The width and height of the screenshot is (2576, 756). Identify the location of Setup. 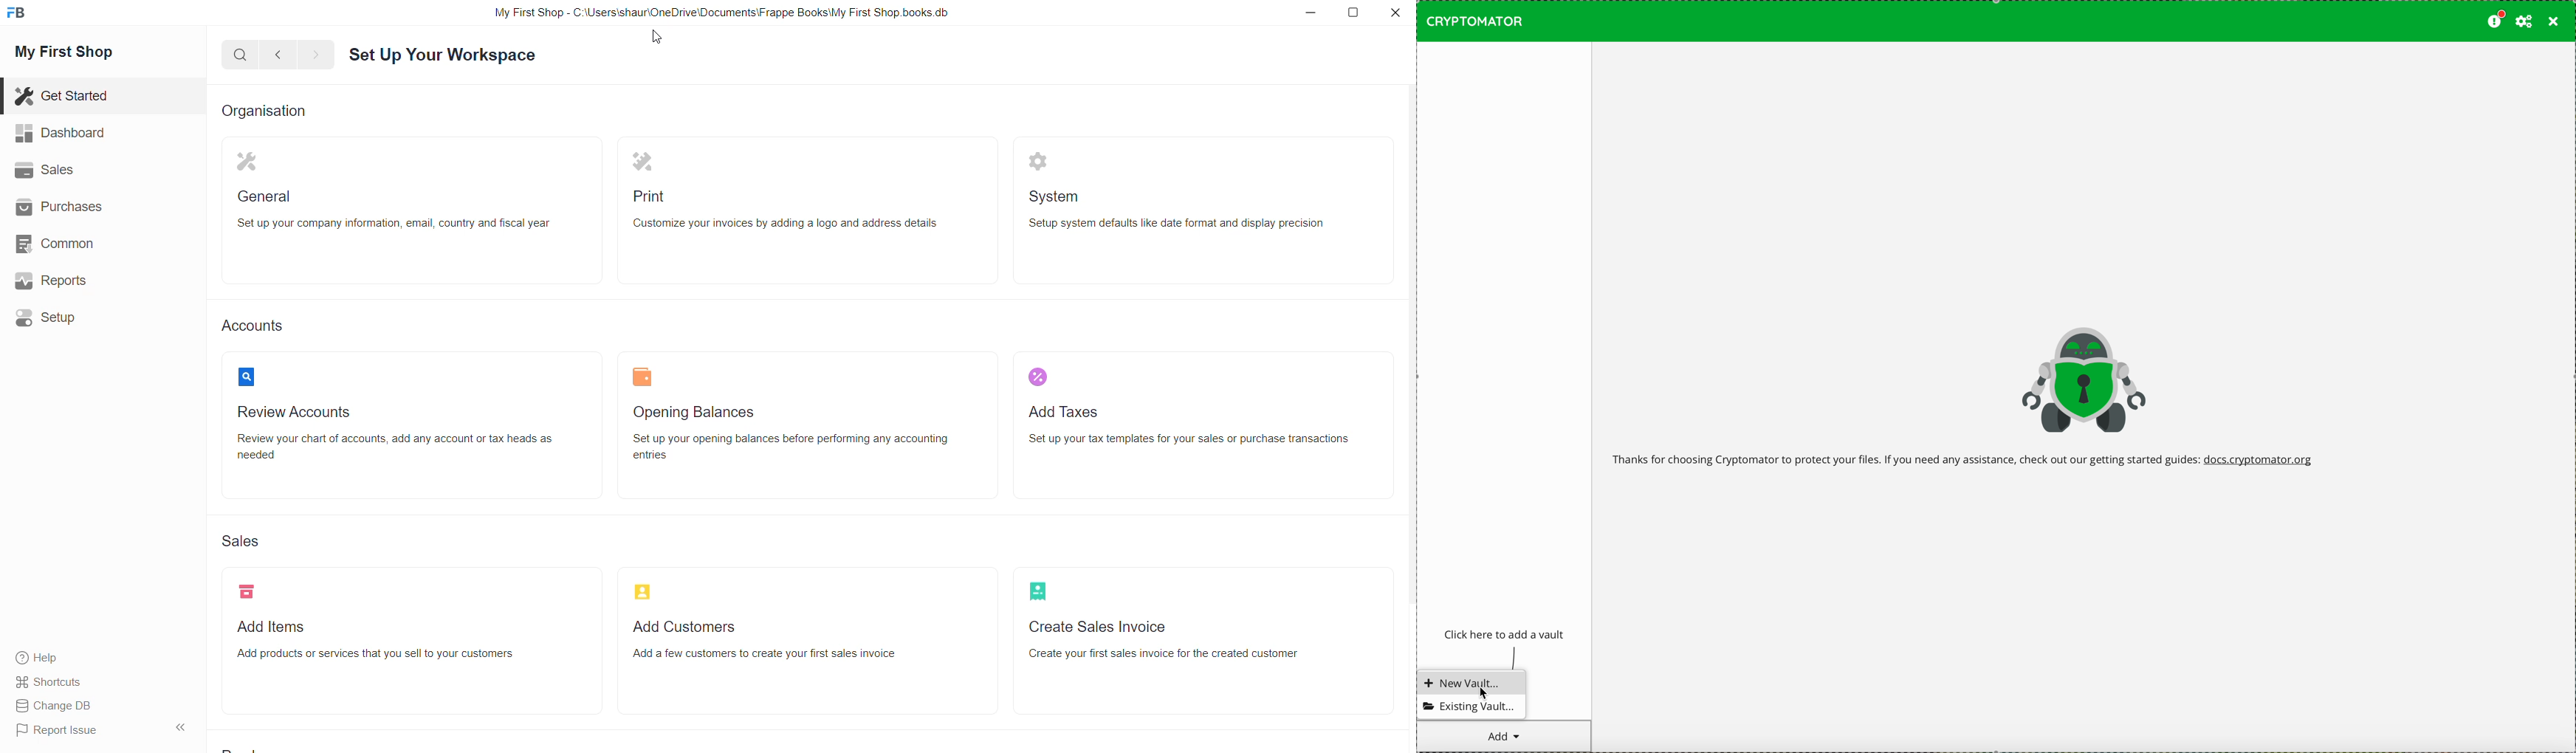
(44, 318).